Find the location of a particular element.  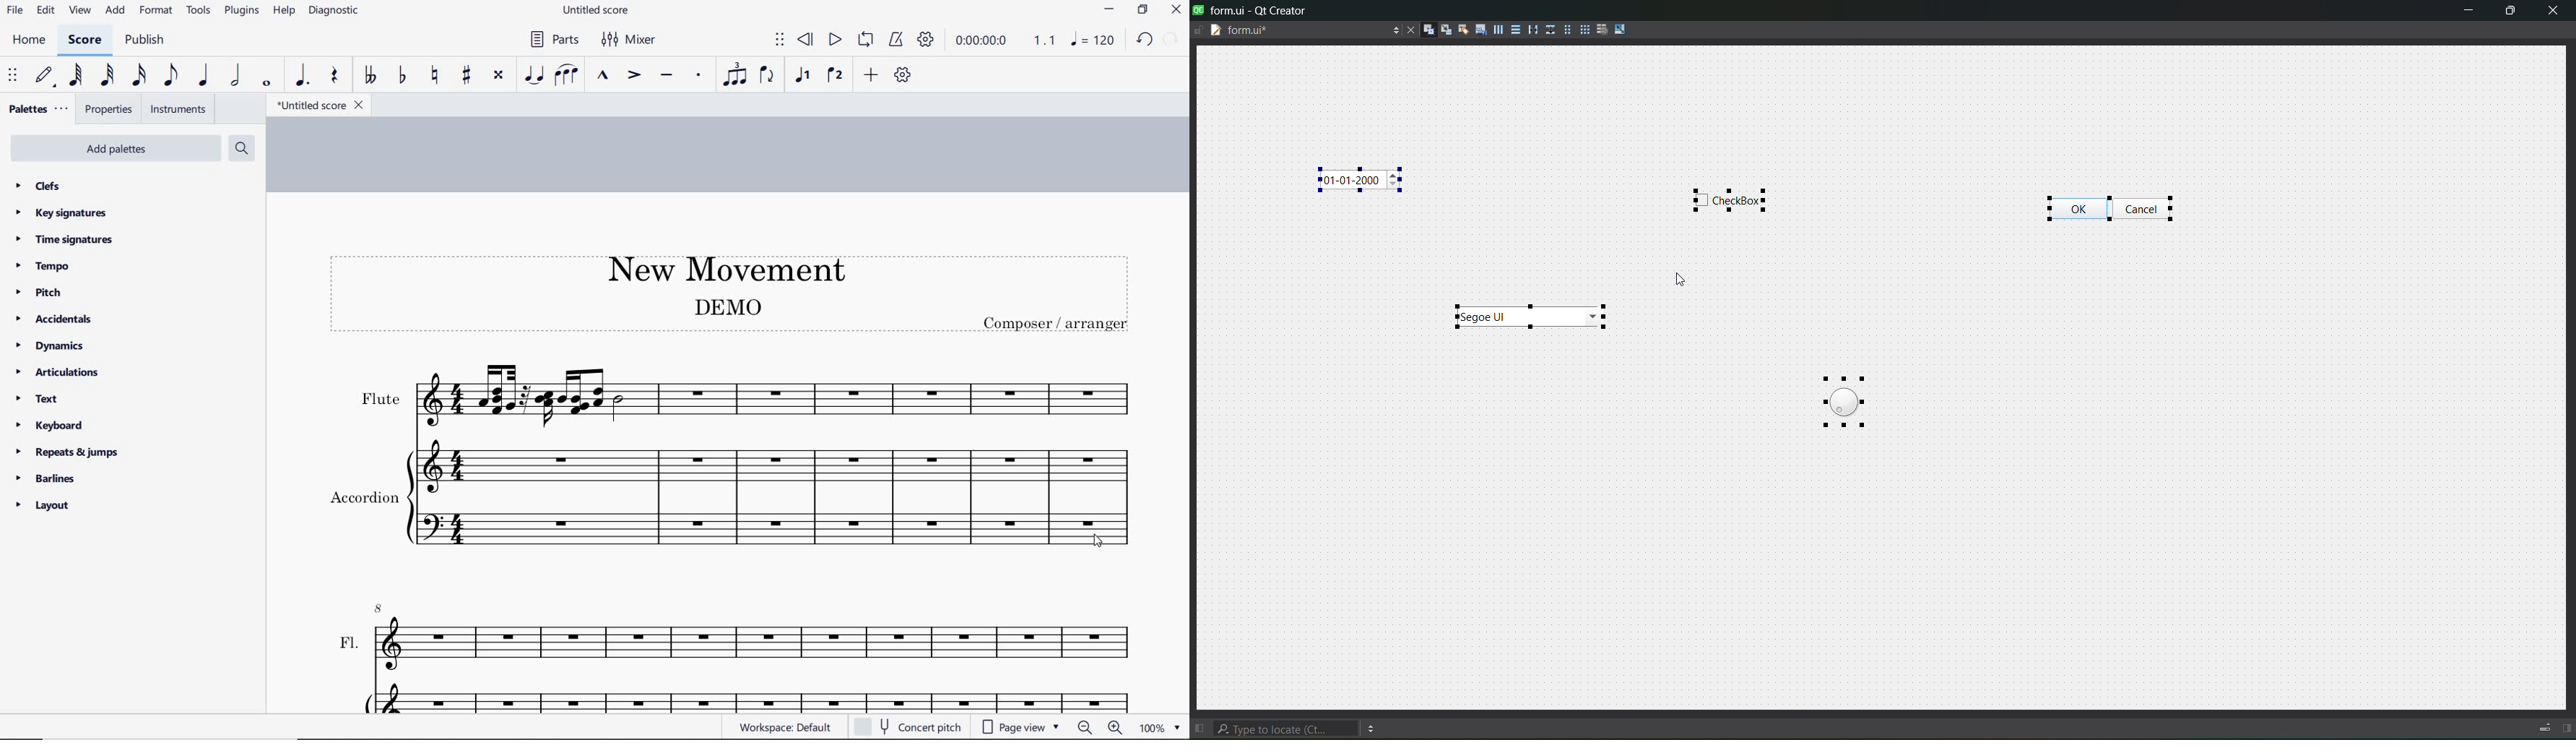

publish is located at coordinates (143, 41).